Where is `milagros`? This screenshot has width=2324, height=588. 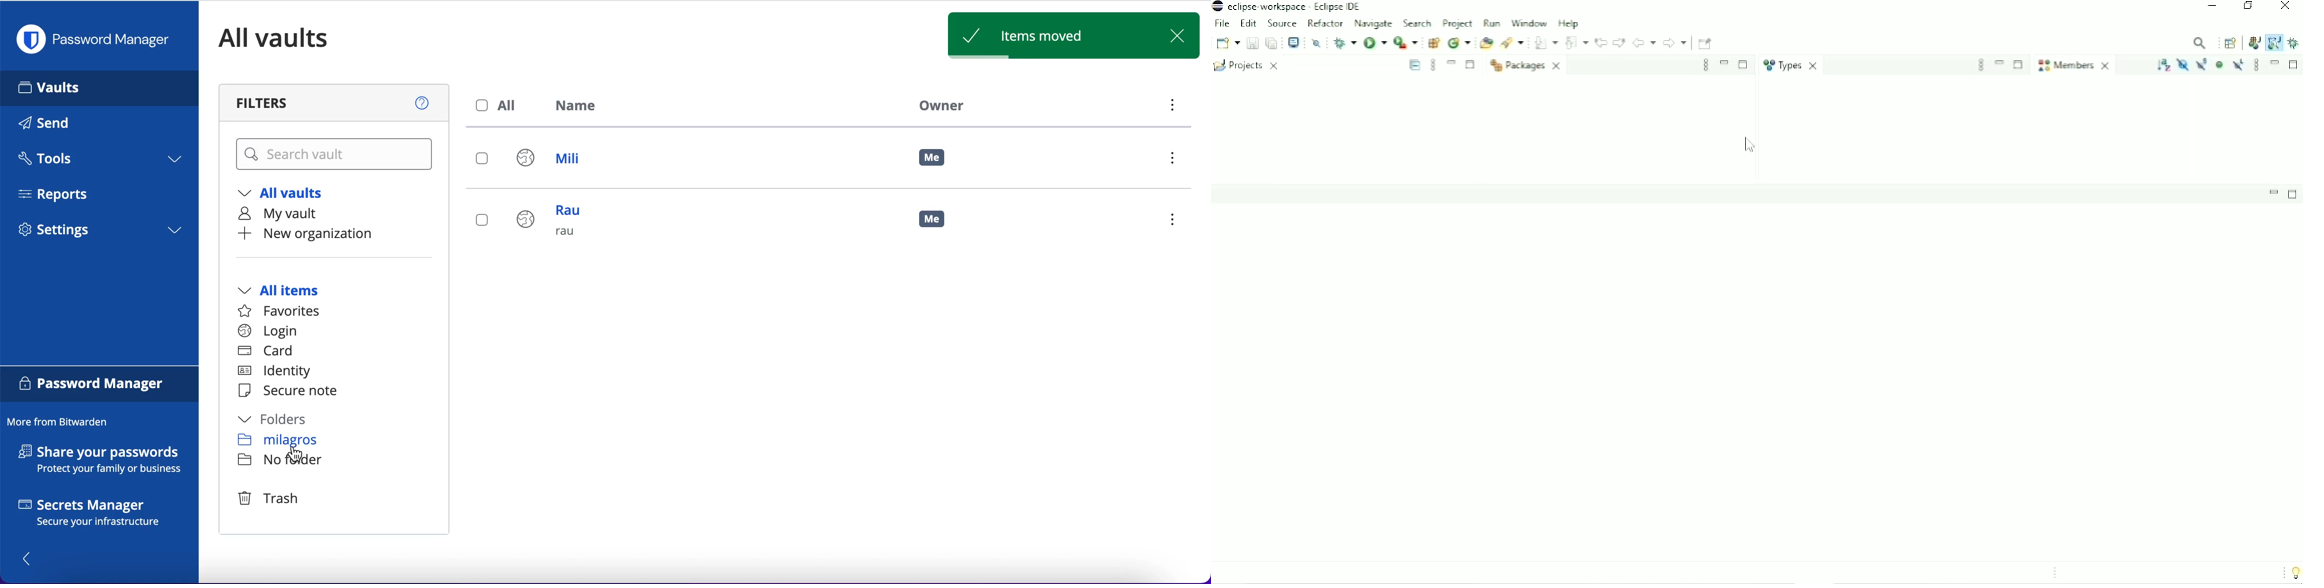 milagros is located at coordinates (279, 441).